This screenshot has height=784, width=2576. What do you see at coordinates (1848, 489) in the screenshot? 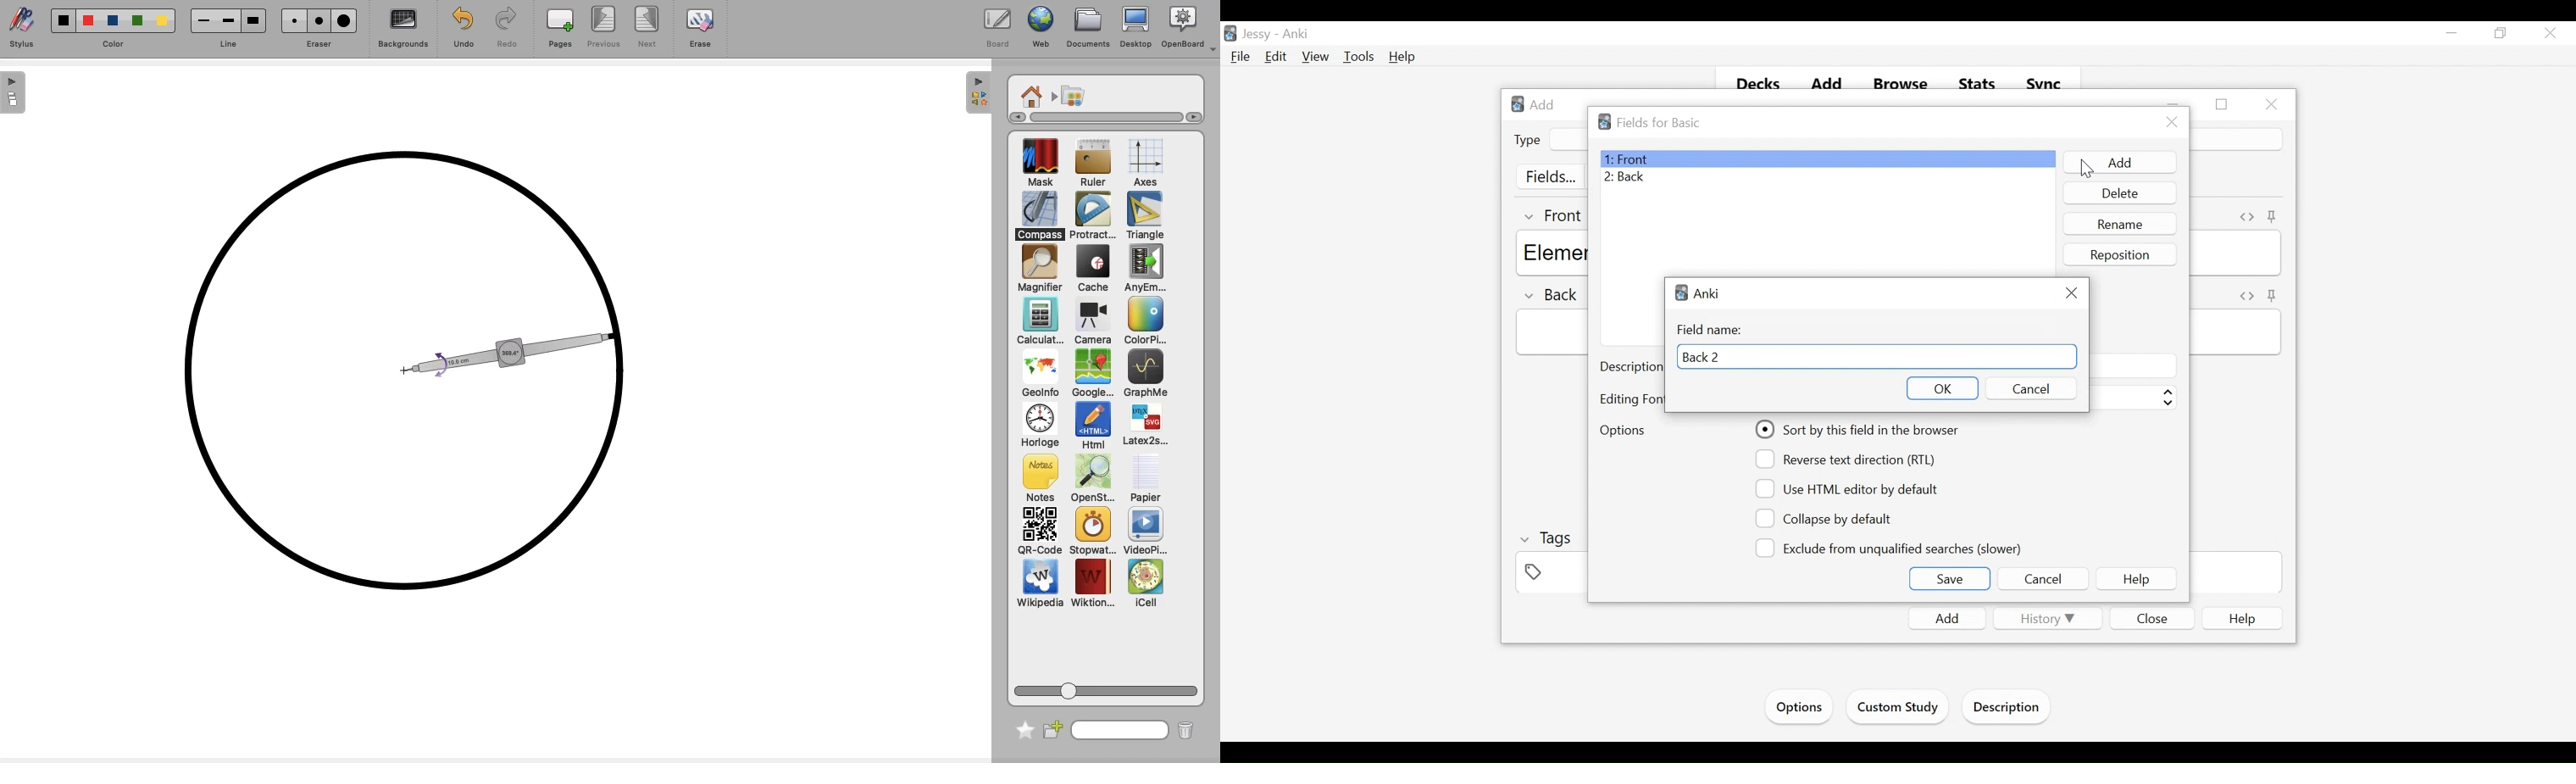
I see `(un)select Use HTML editor by default` at bounding box center [1848, 489].